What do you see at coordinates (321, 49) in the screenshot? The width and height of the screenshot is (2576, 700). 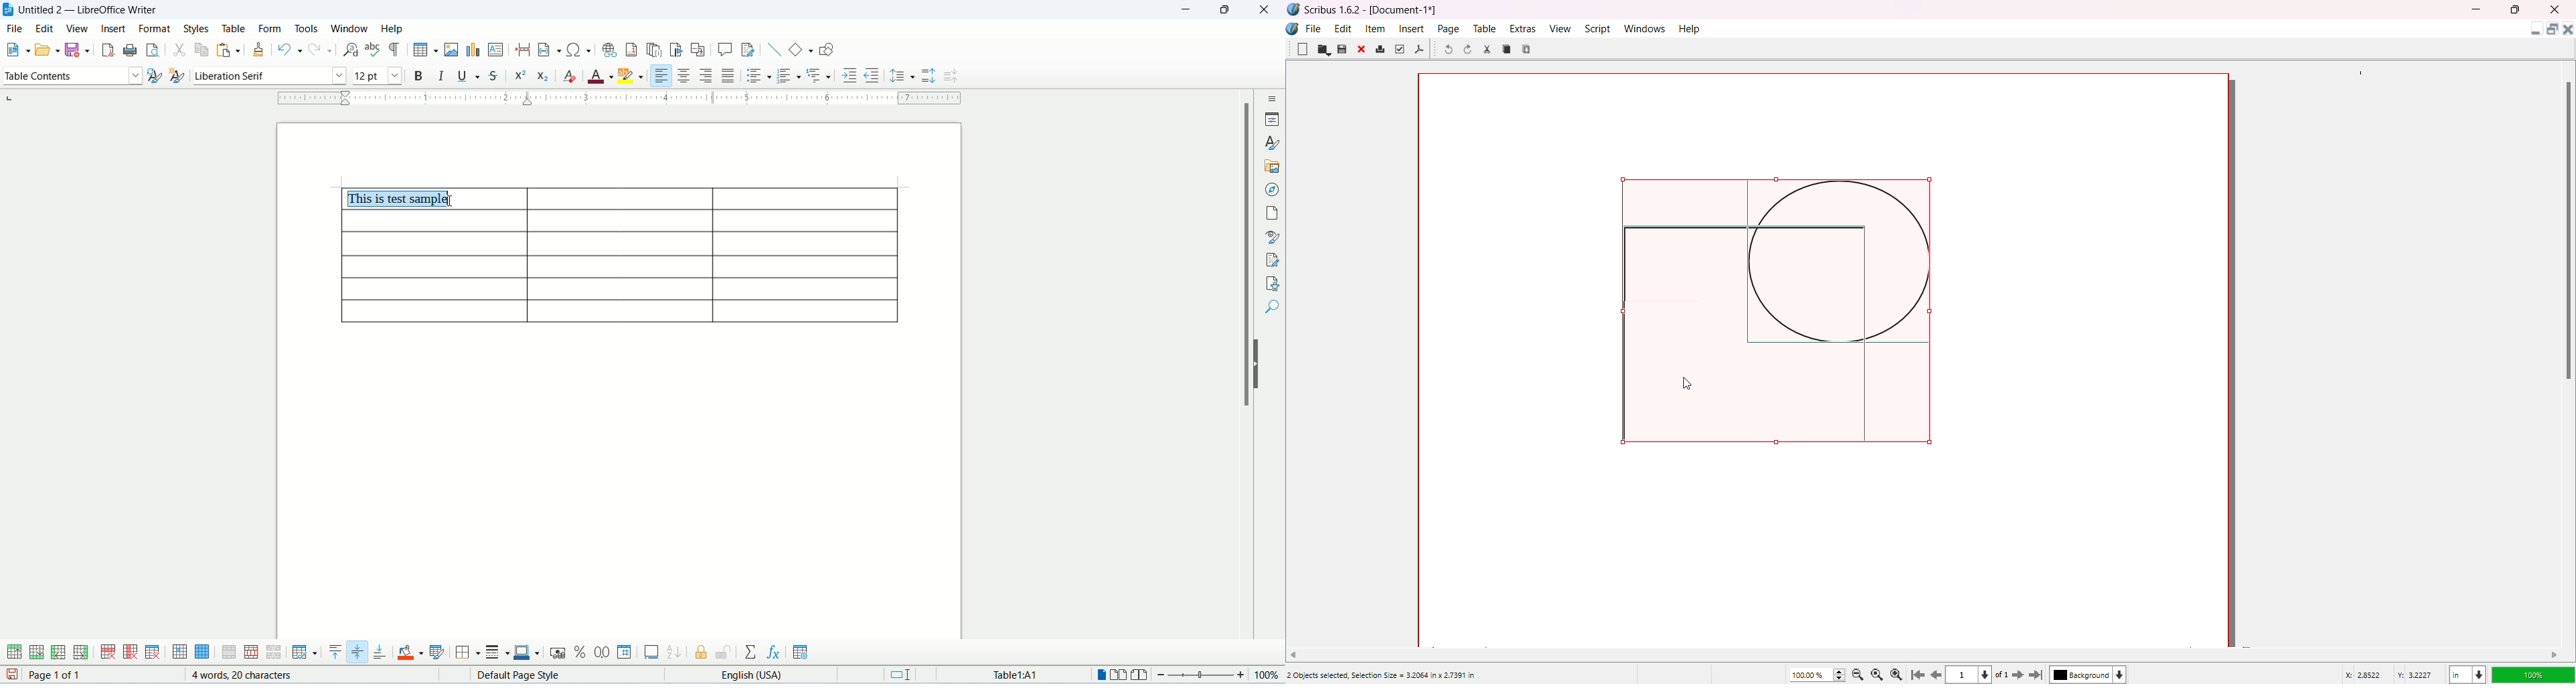 I see `redo` at bounding box center [321, 49].